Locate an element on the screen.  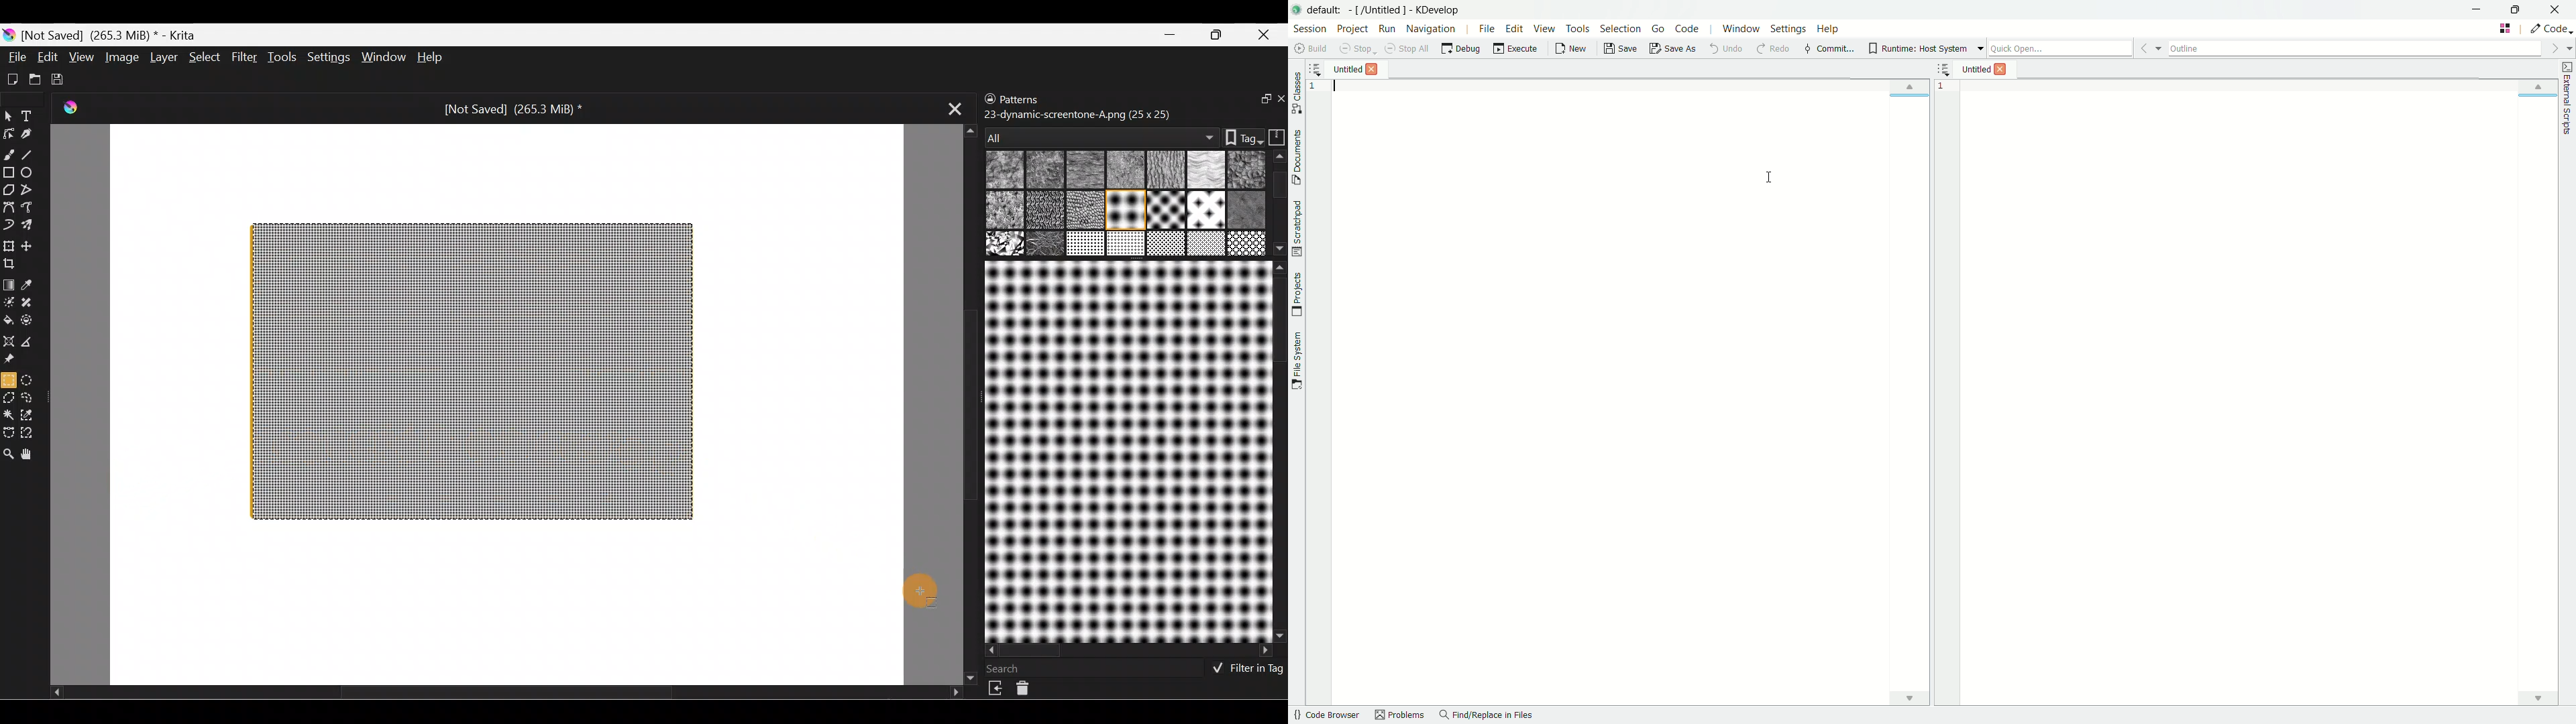
Window is located at coordinates (382, 57).